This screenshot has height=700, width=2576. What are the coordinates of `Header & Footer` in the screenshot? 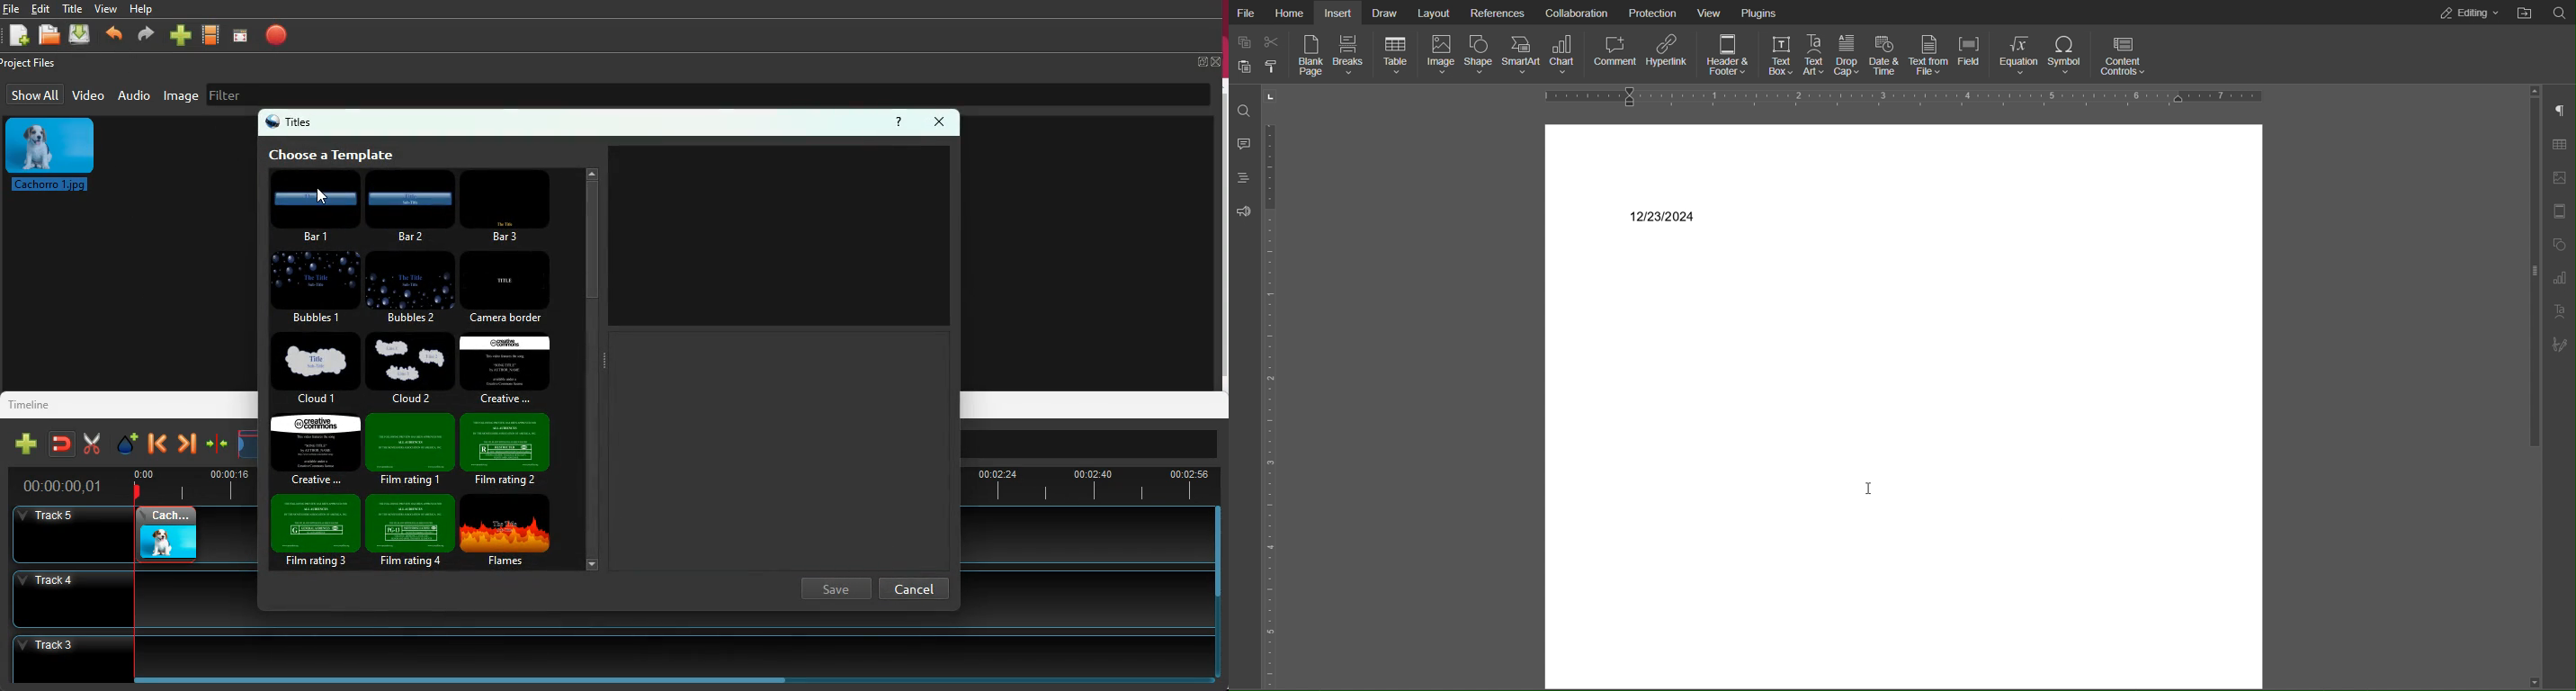 It's located at (1728, 53).